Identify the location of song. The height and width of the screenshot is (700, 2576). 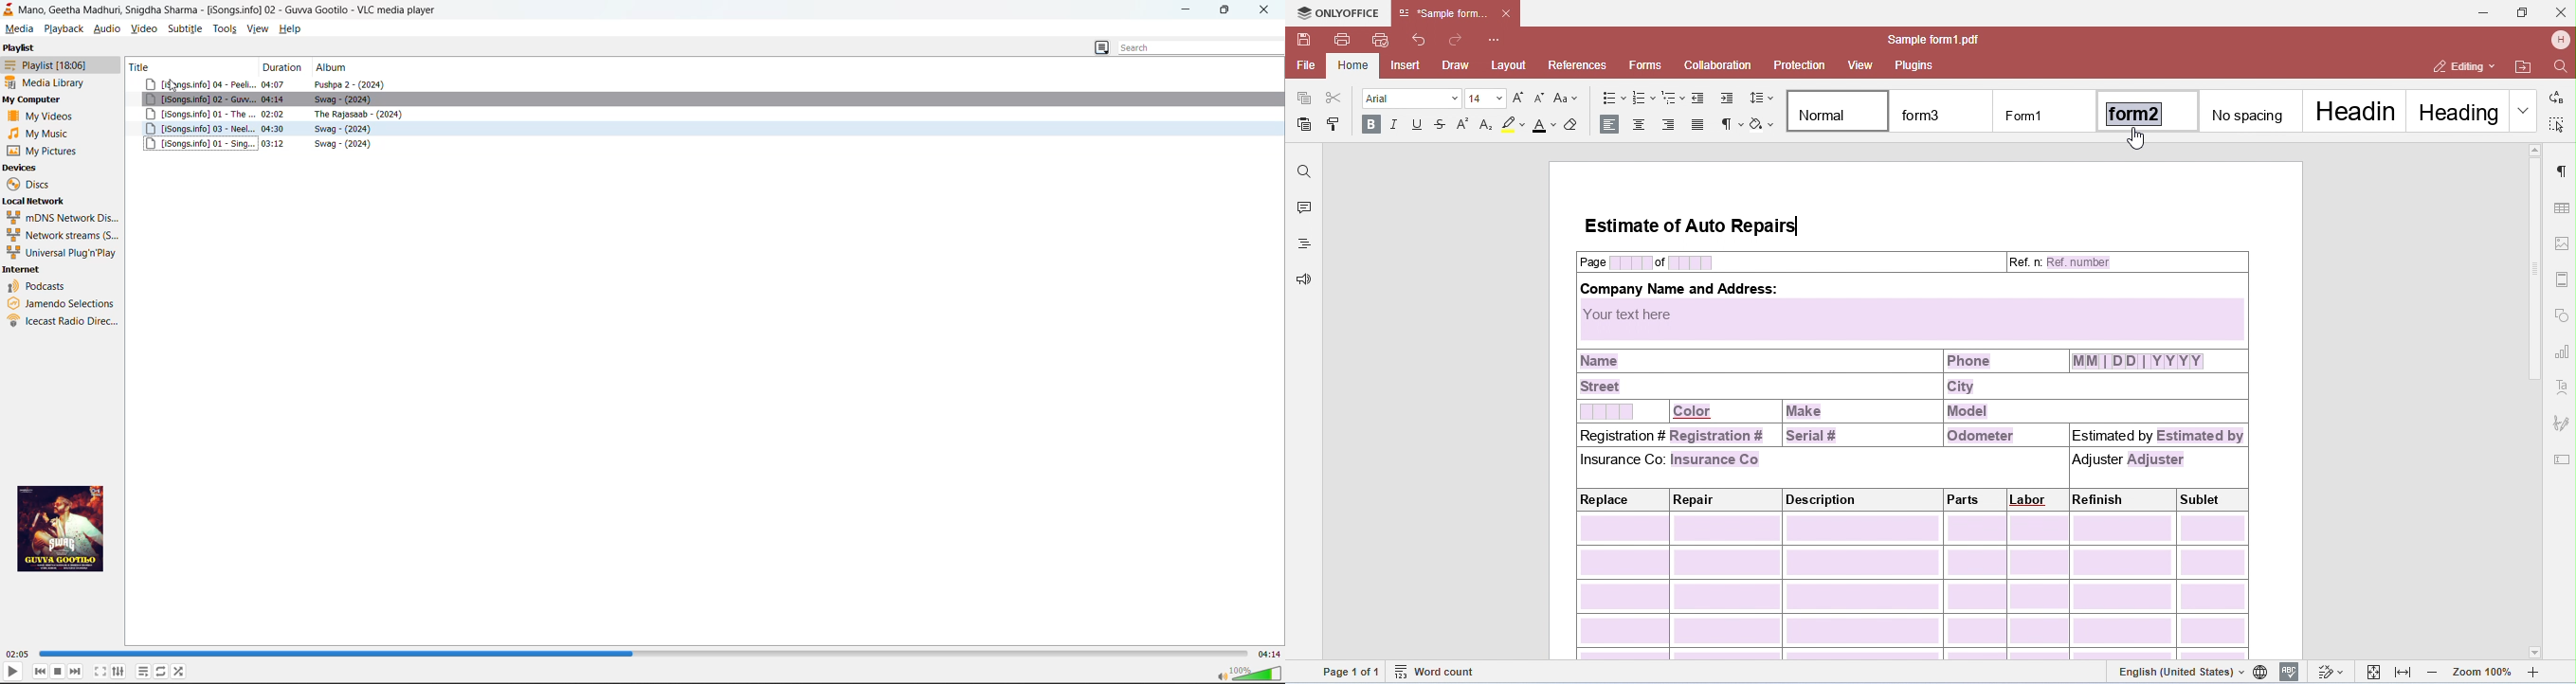
(706, 129).